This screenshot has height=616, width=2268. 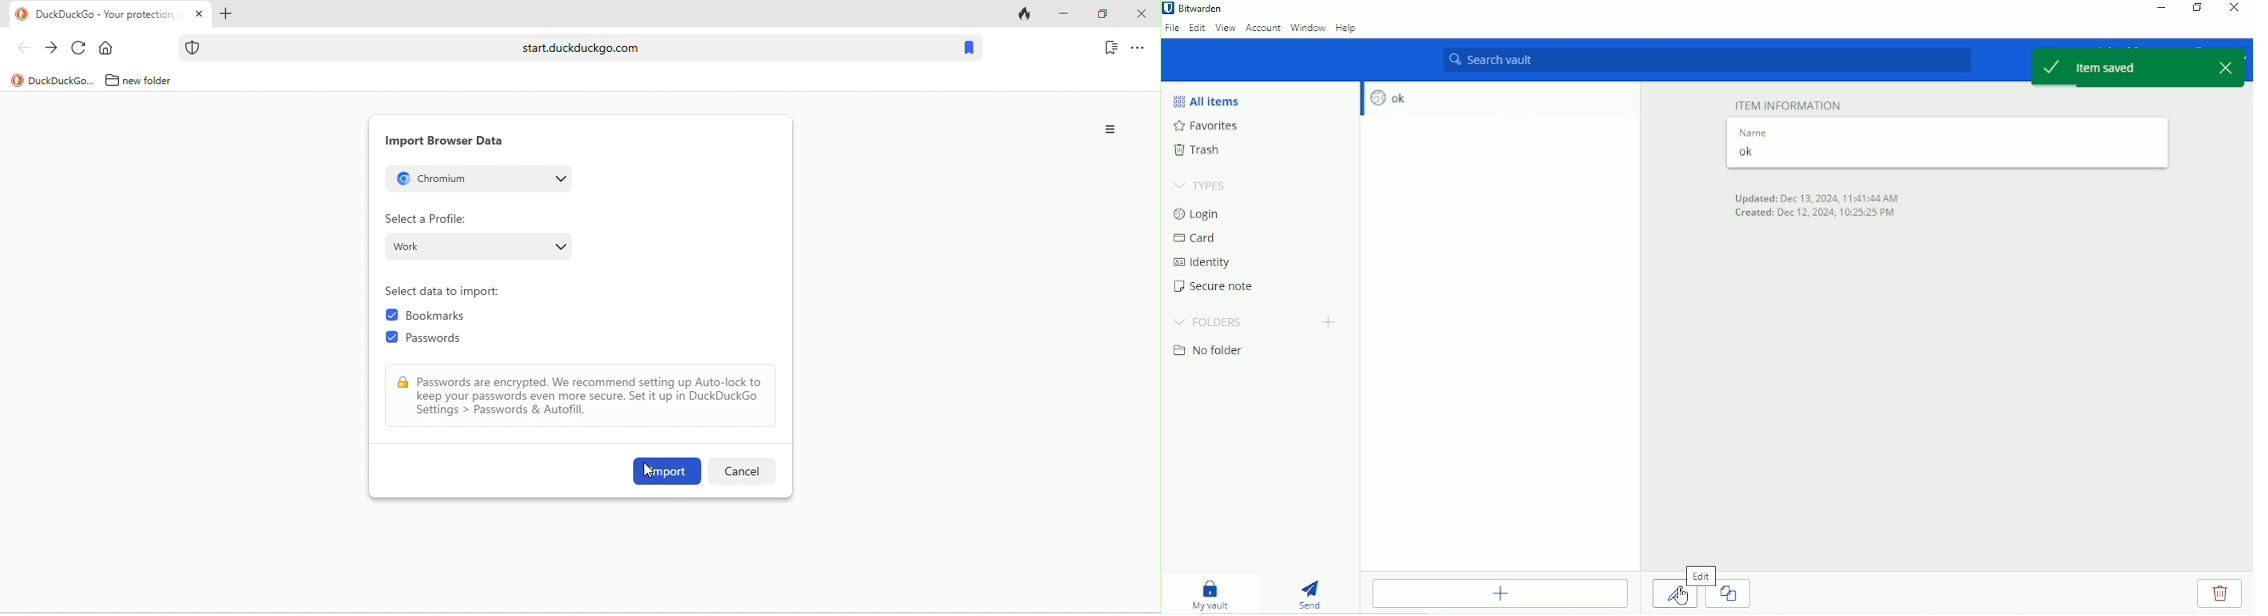 I want to click on favorites, so click(x=1207, y=127).